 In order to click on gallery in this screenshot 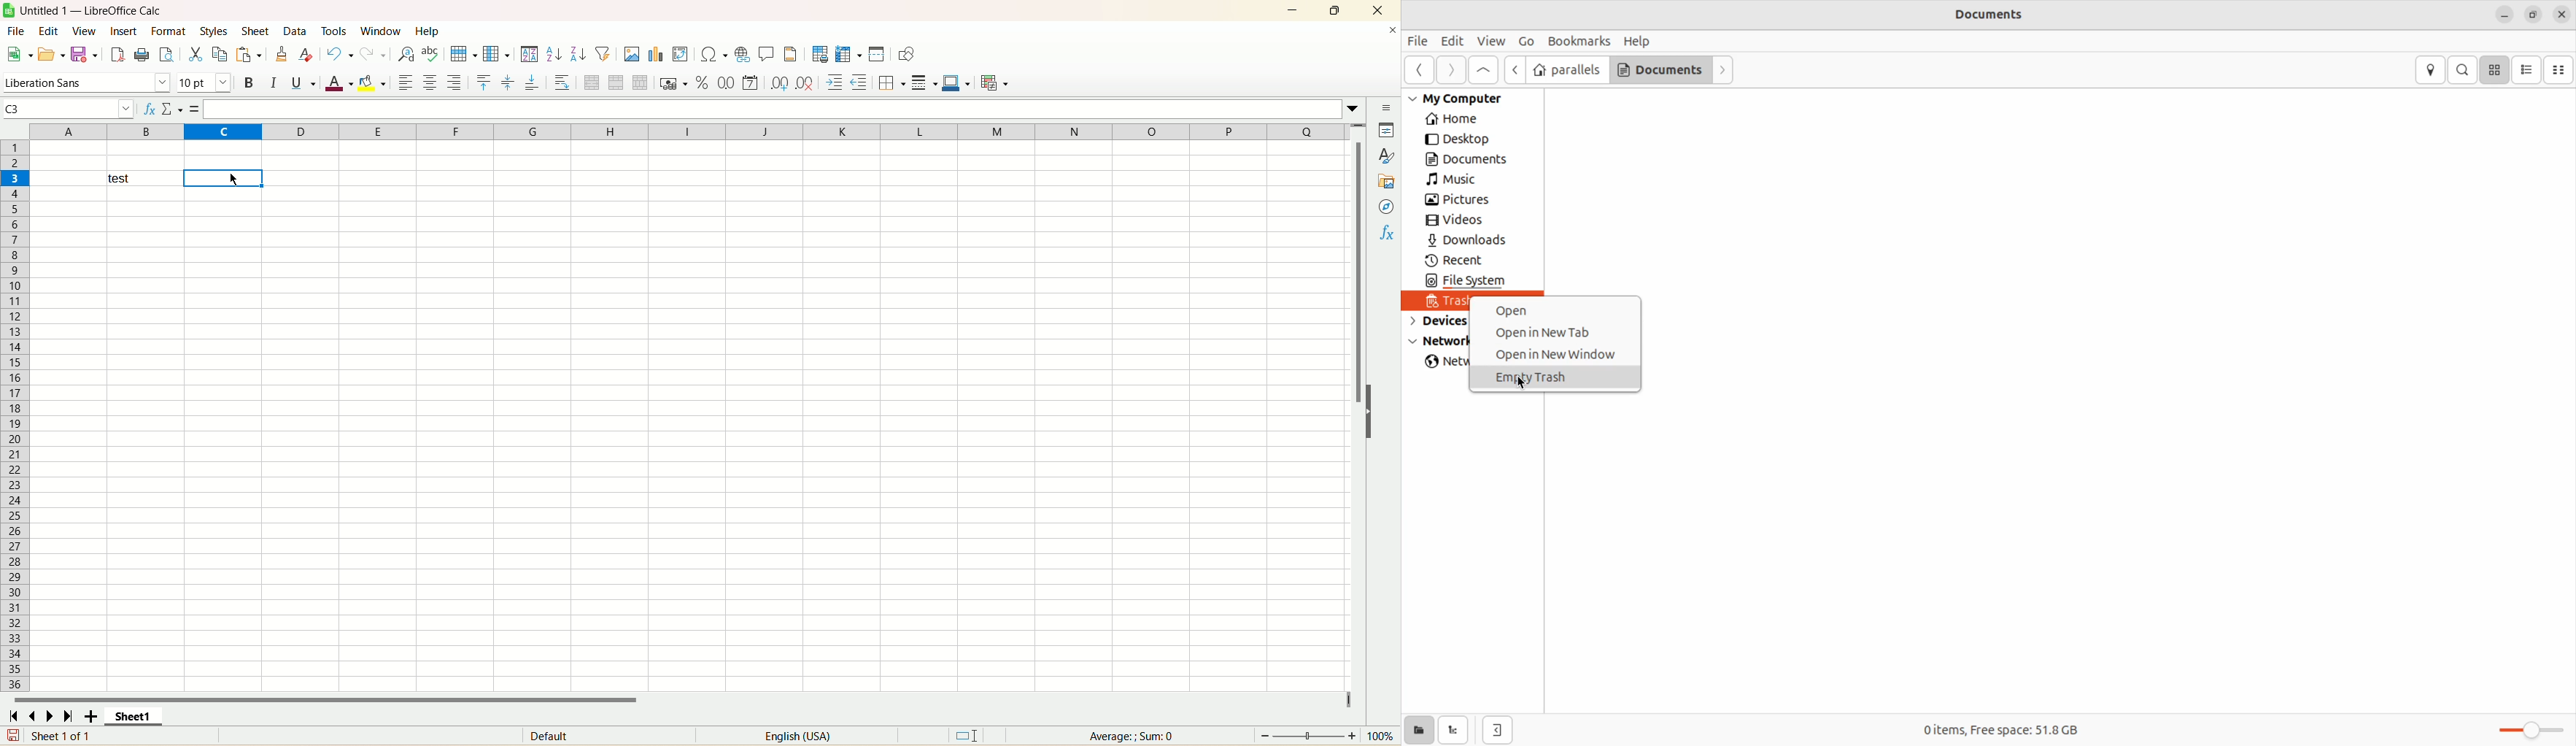, I will do `click(1385, 181)`.